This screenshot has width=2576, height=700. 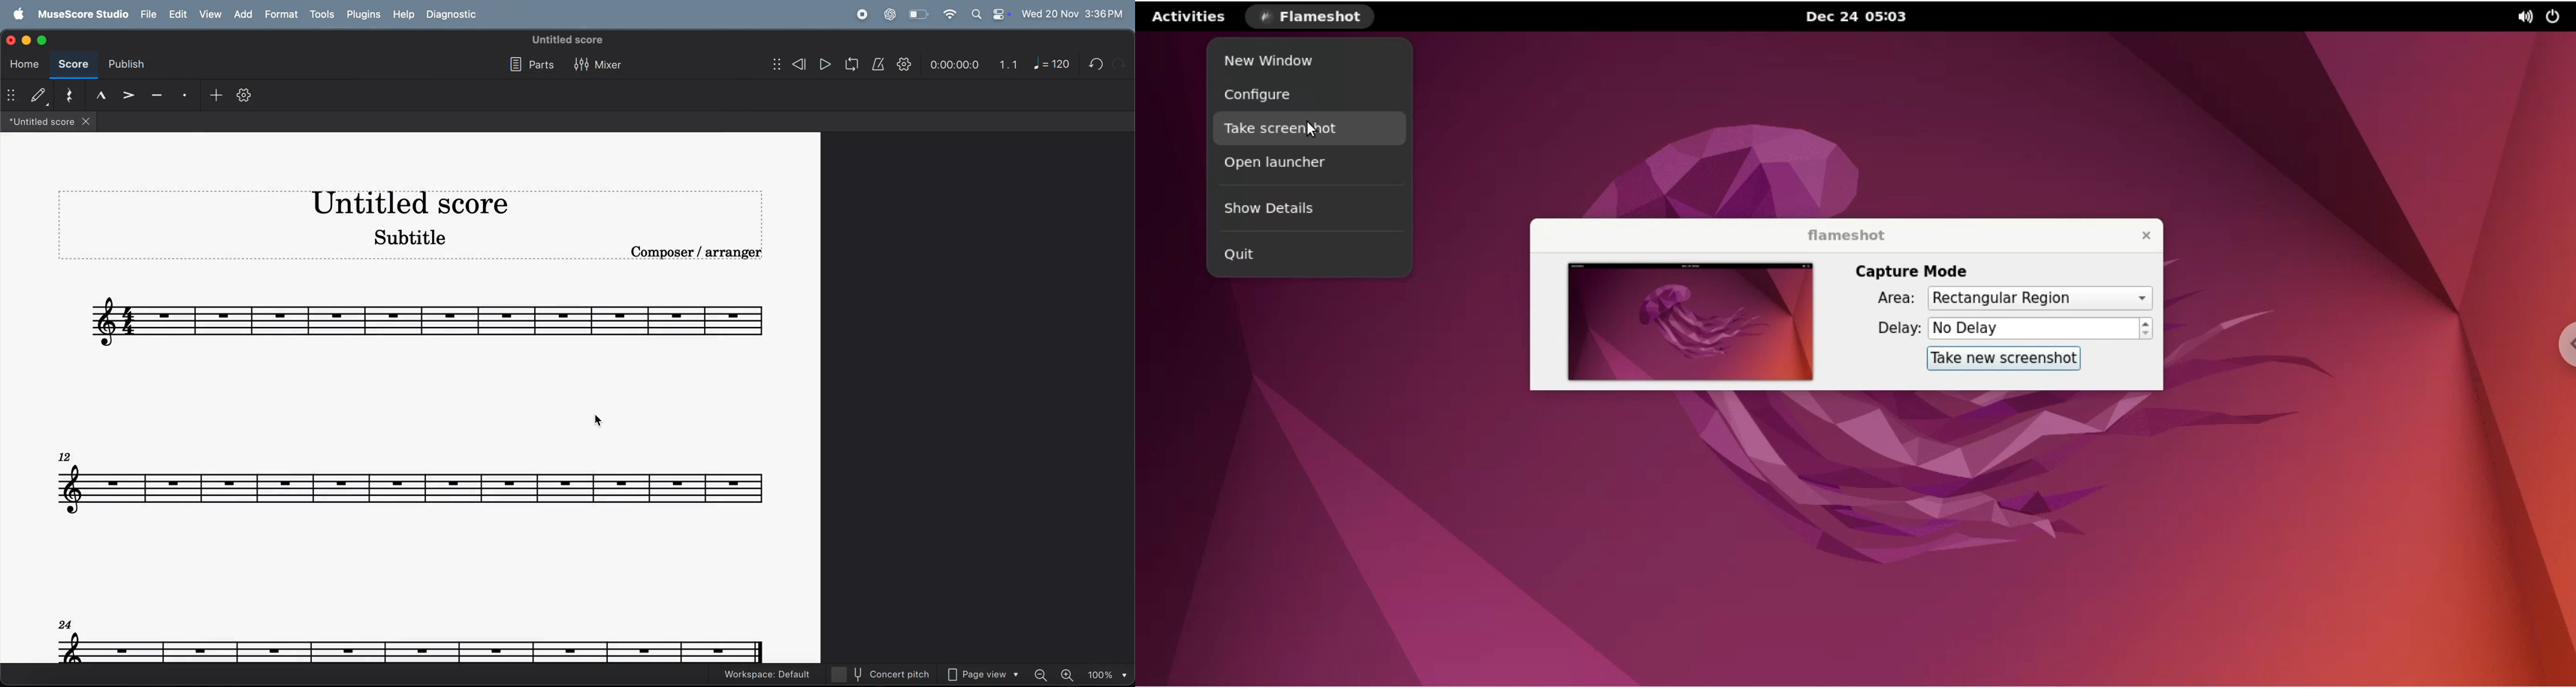 What do you see at coordinates (887, 674) in the screenshot?
I see `concert pitch` at bounding box center [887, 674].